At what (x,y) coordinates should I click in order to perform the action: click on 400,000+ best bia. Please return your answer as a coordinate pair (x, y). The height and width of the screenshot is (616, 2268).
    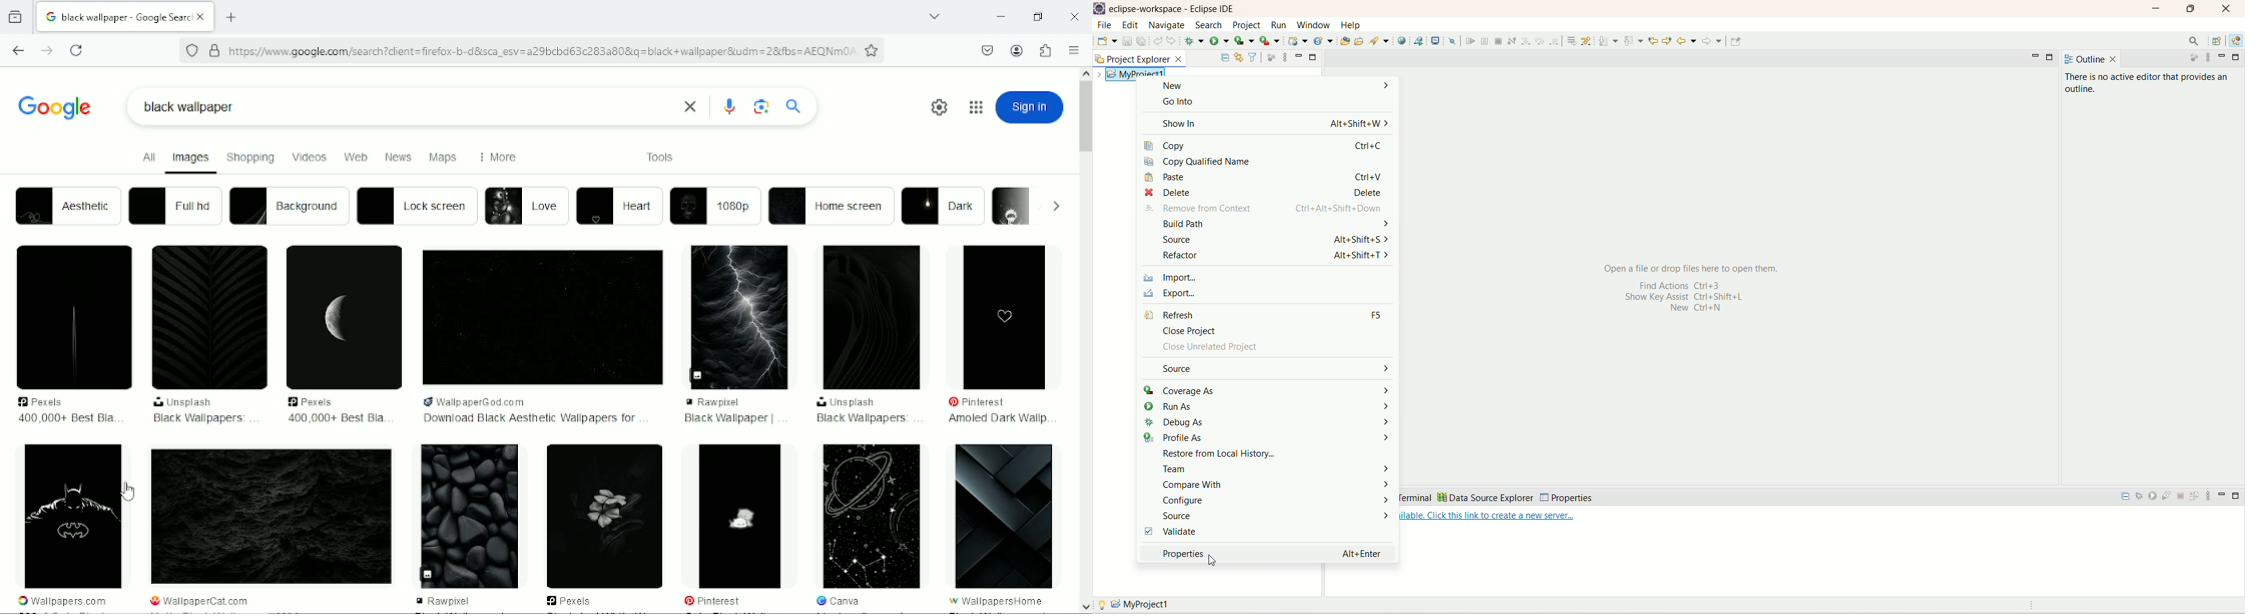
    Looking at the image, I should click on (333, 418).